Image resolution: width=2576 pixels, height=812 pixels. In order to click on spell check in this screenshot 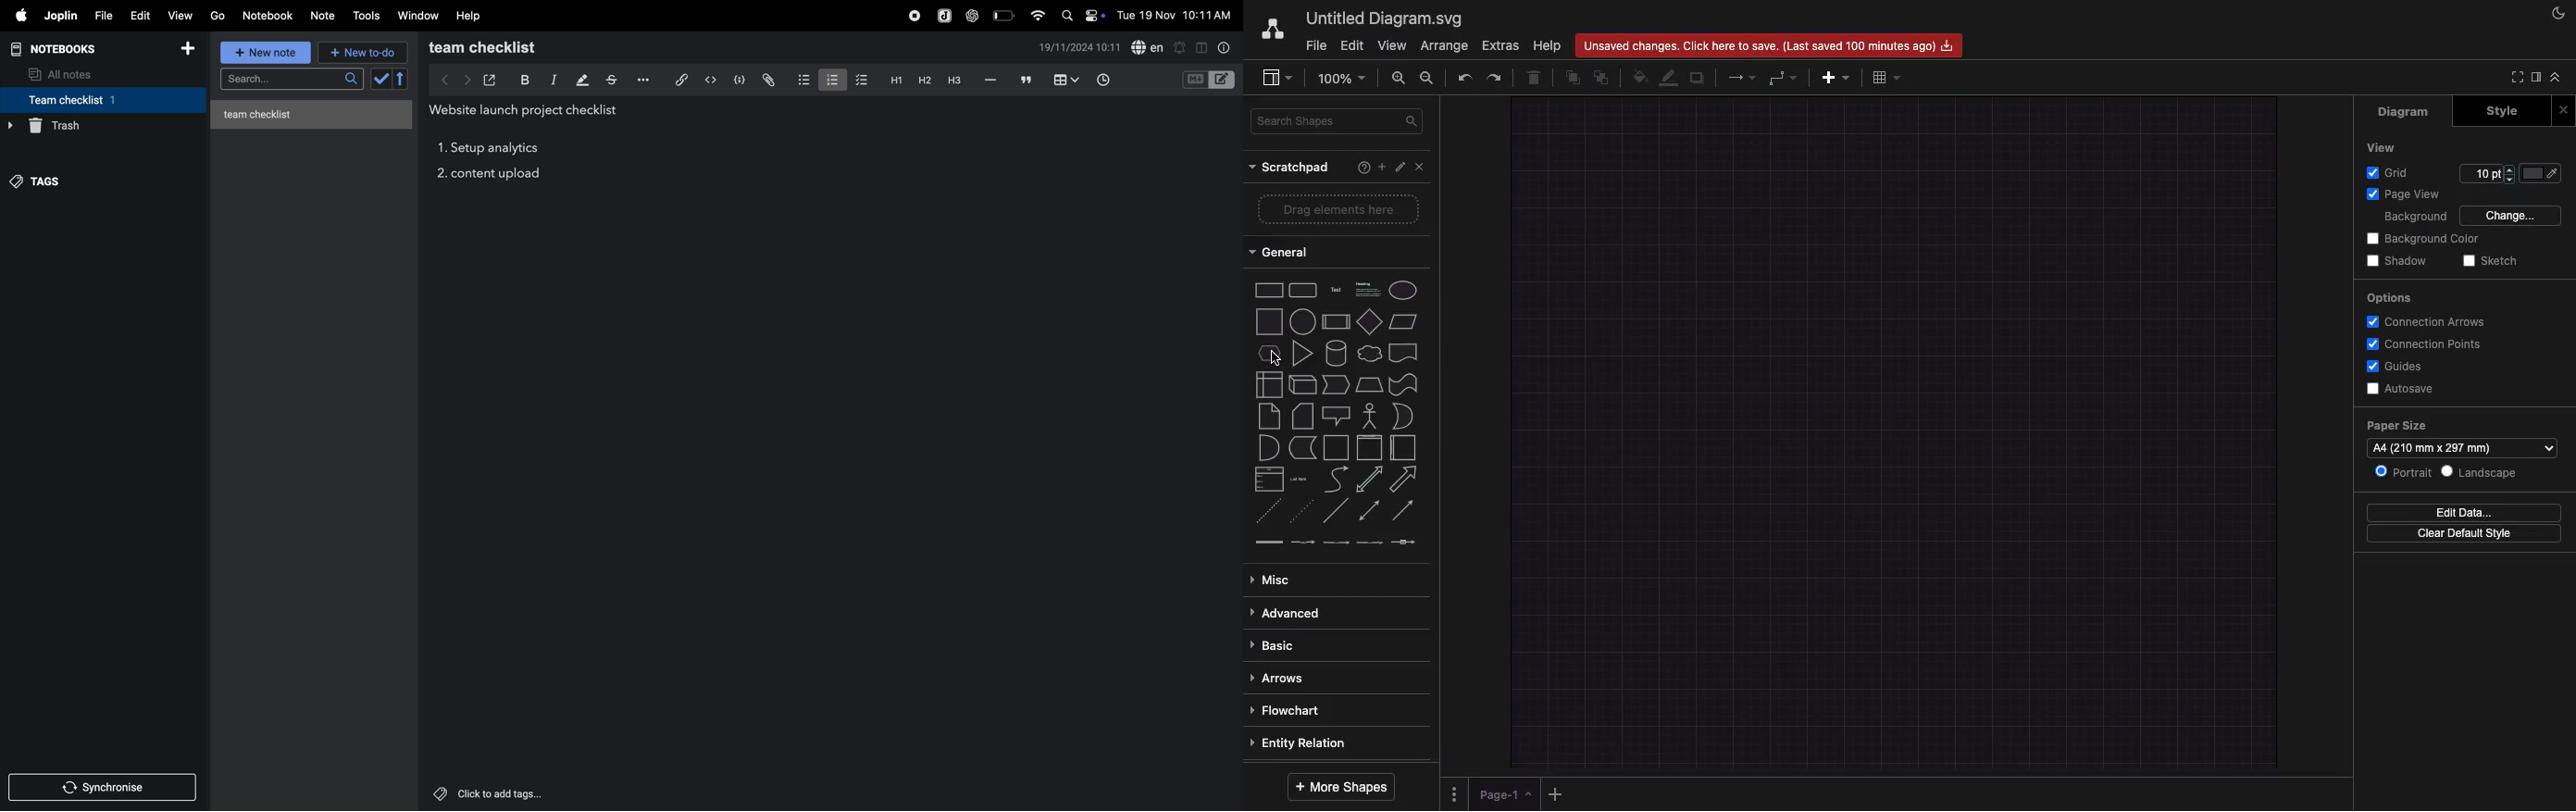, I will do `click(1149, 47)`.